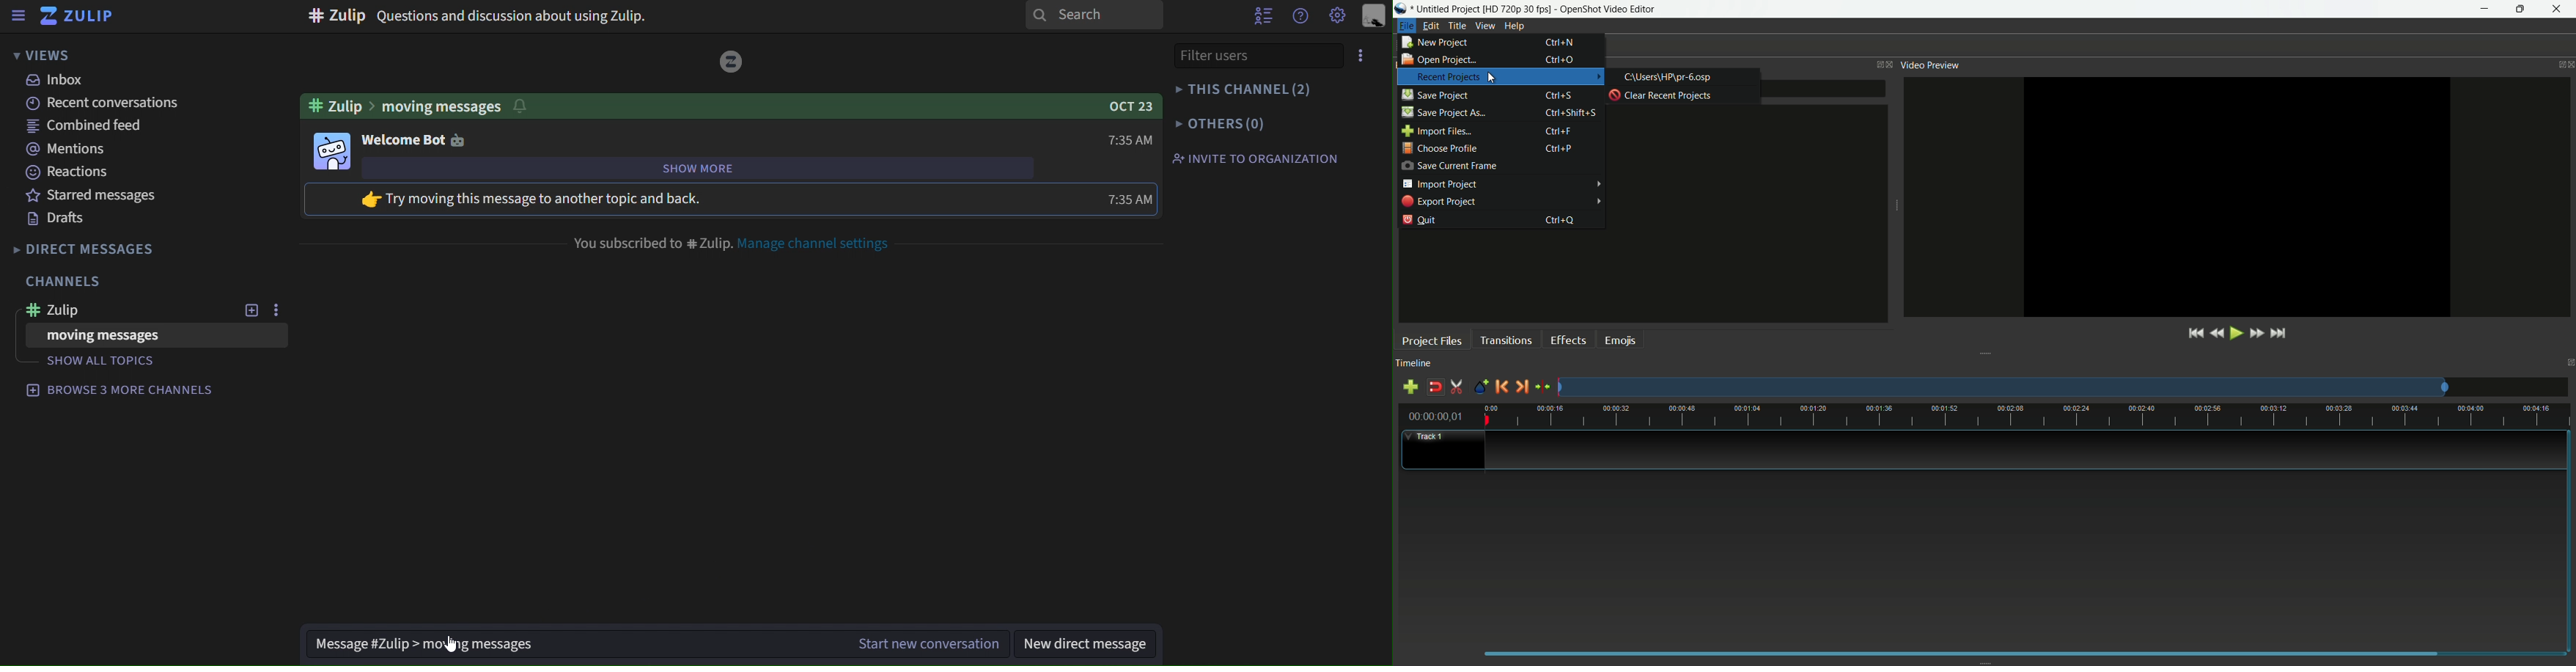 This screenshot has height=672, width=2576. What do you see at coordinates (1517, 9) in the screenshot?
I see `profile` at bounding box center [1517, 9].